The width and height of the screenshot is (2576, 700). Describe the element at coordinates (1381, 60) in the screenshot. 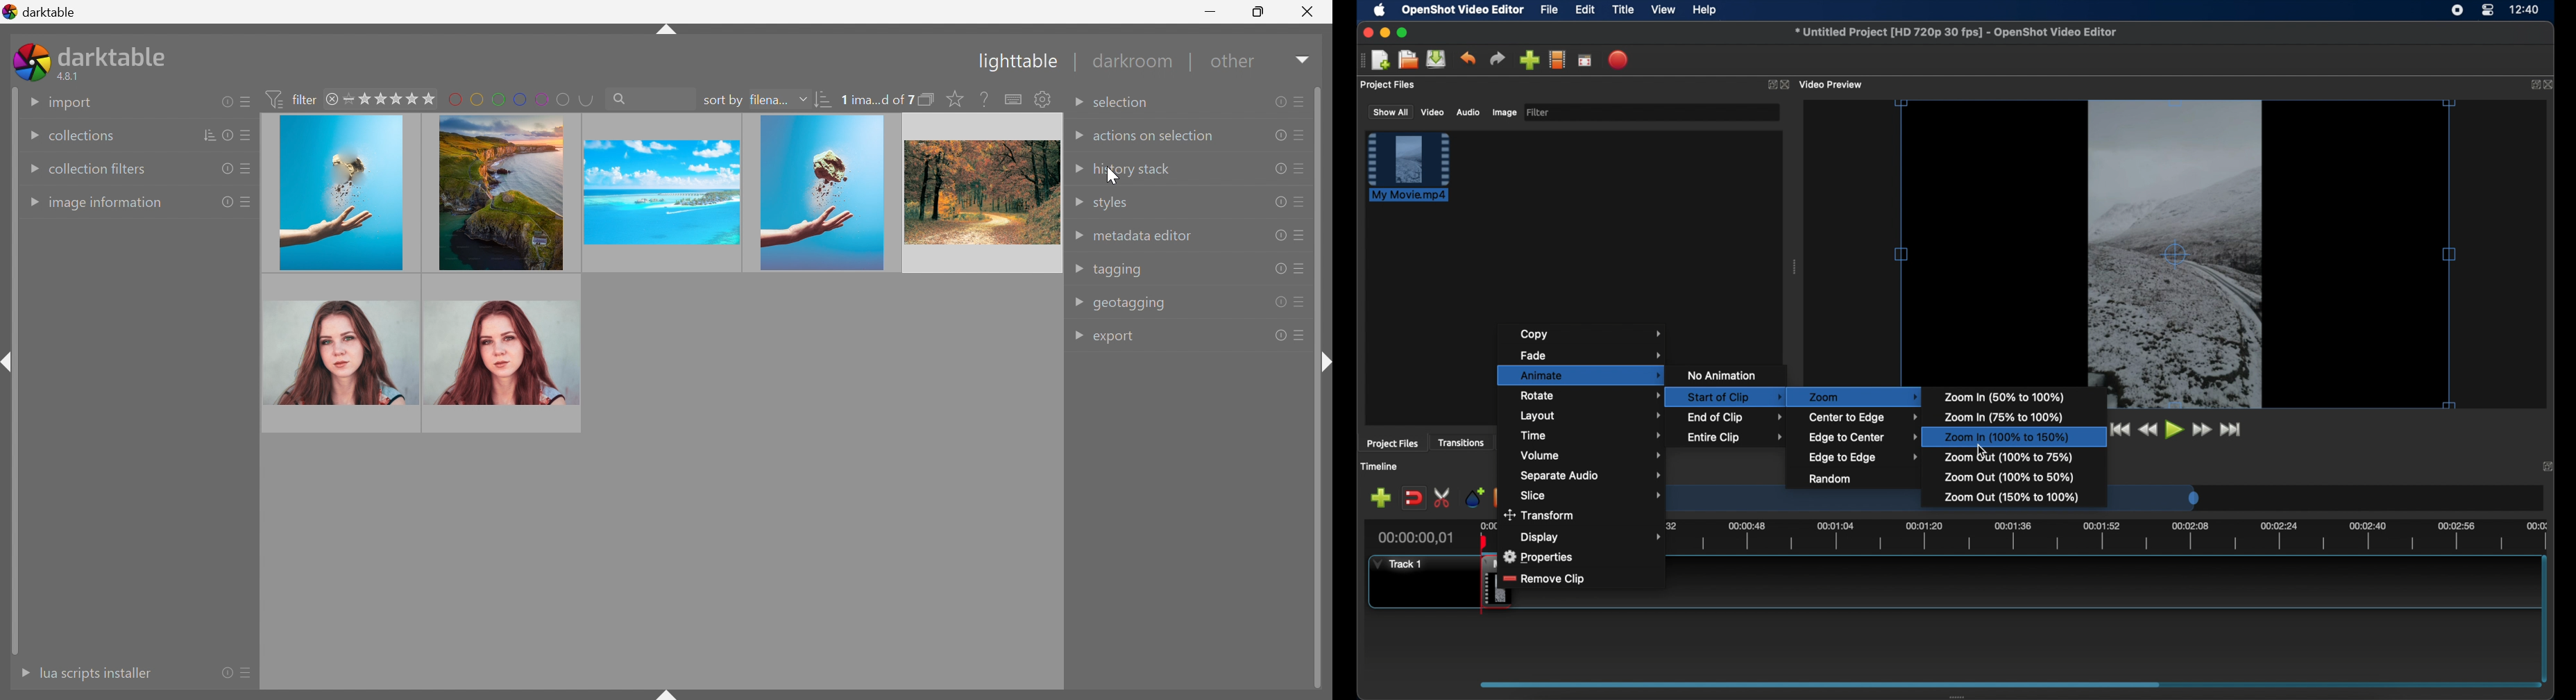

I see `new project` at that location.